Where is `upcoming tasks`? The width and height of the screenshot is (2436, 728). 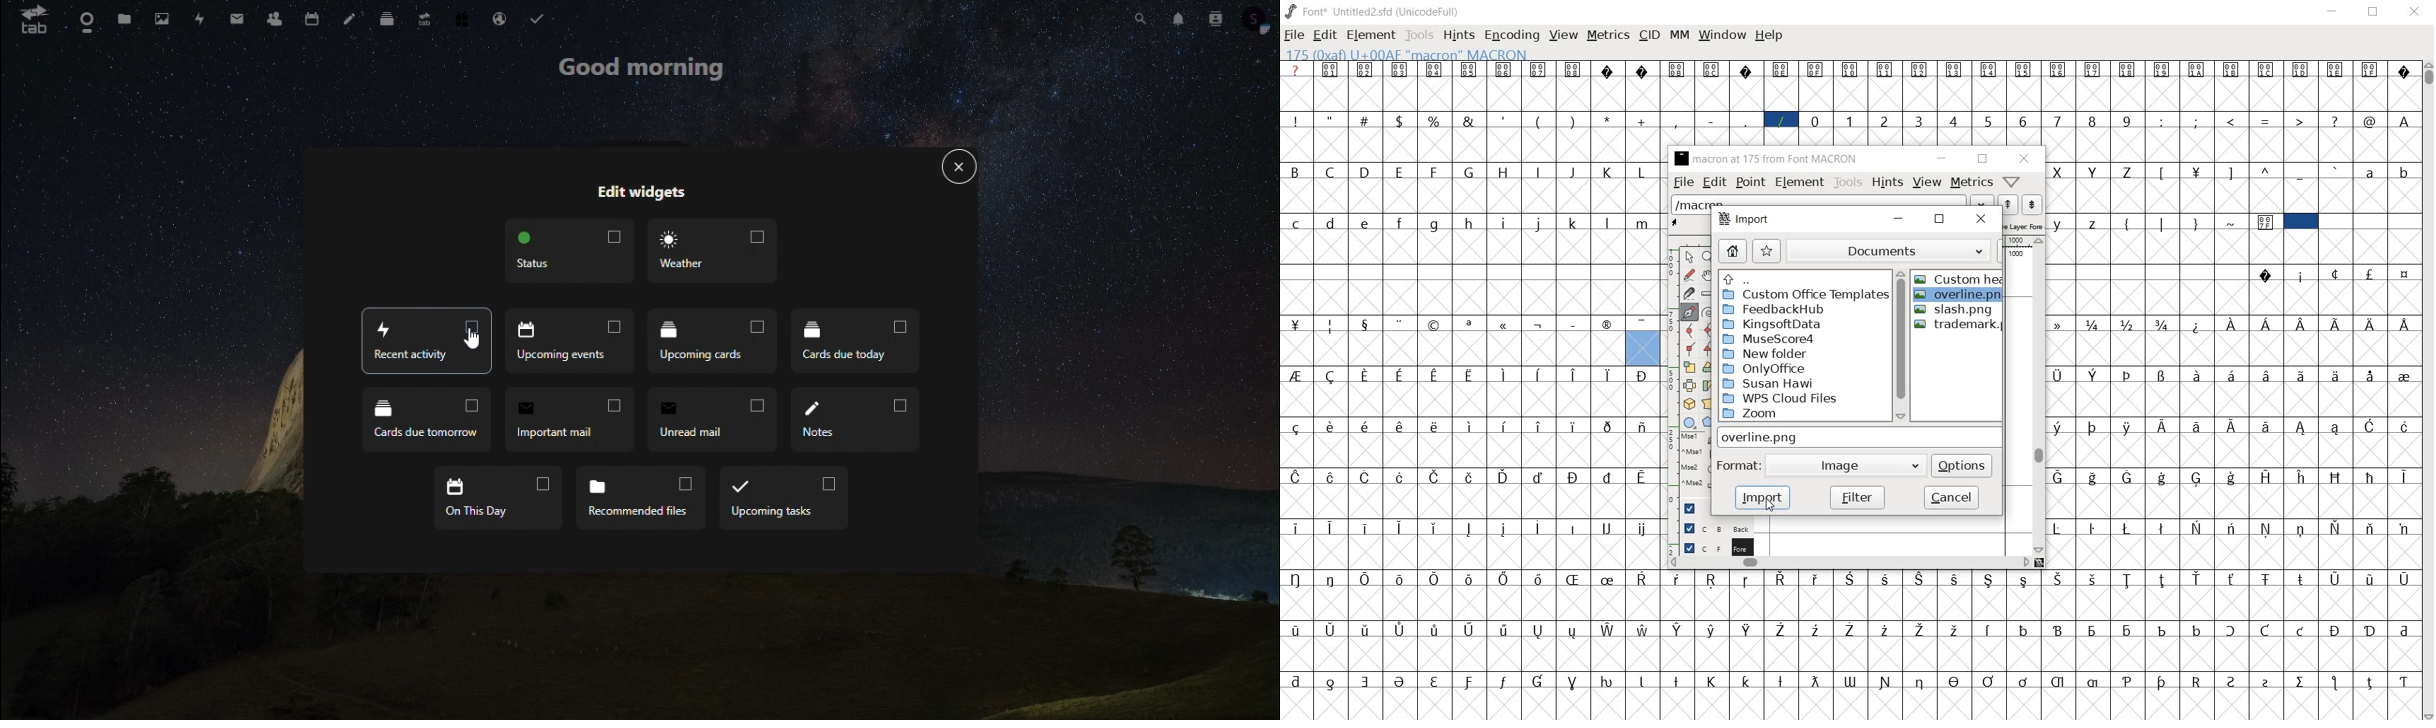
upcoming tasks is located at coordinates (709, 339).